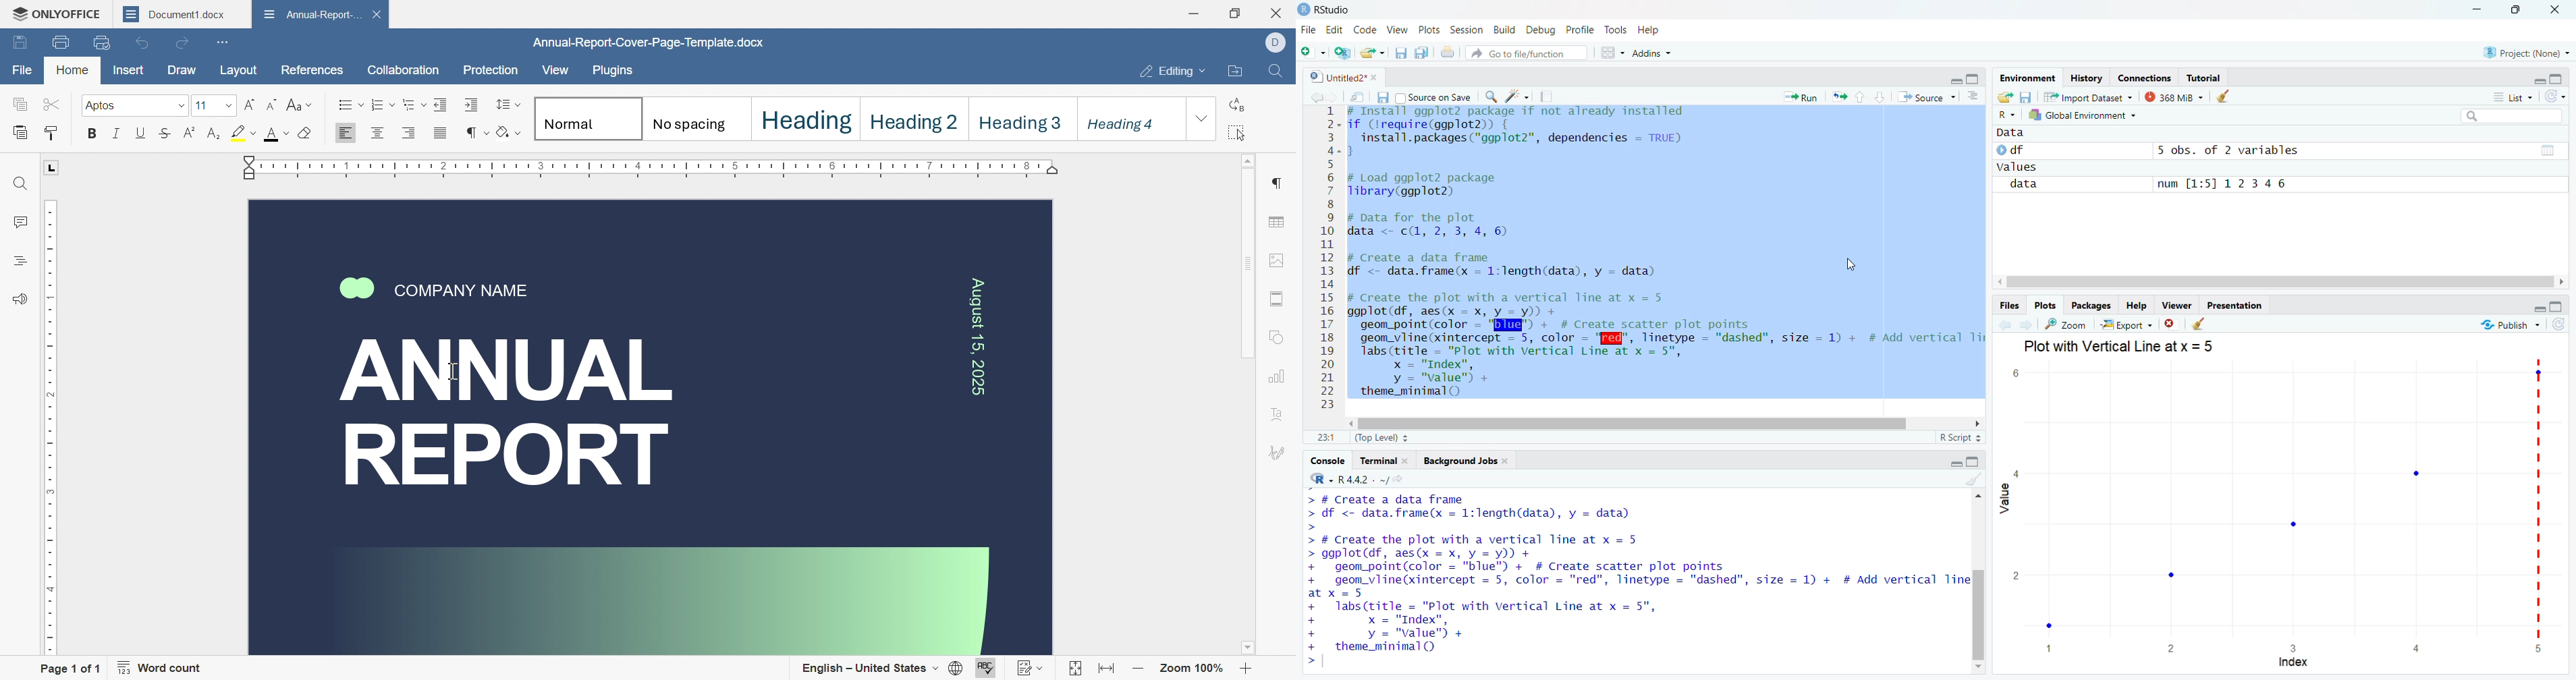 The image size is (2576, 700). Describe the element at coordinates (1952, 80) in the screenshot. I see `minimise` at that location.